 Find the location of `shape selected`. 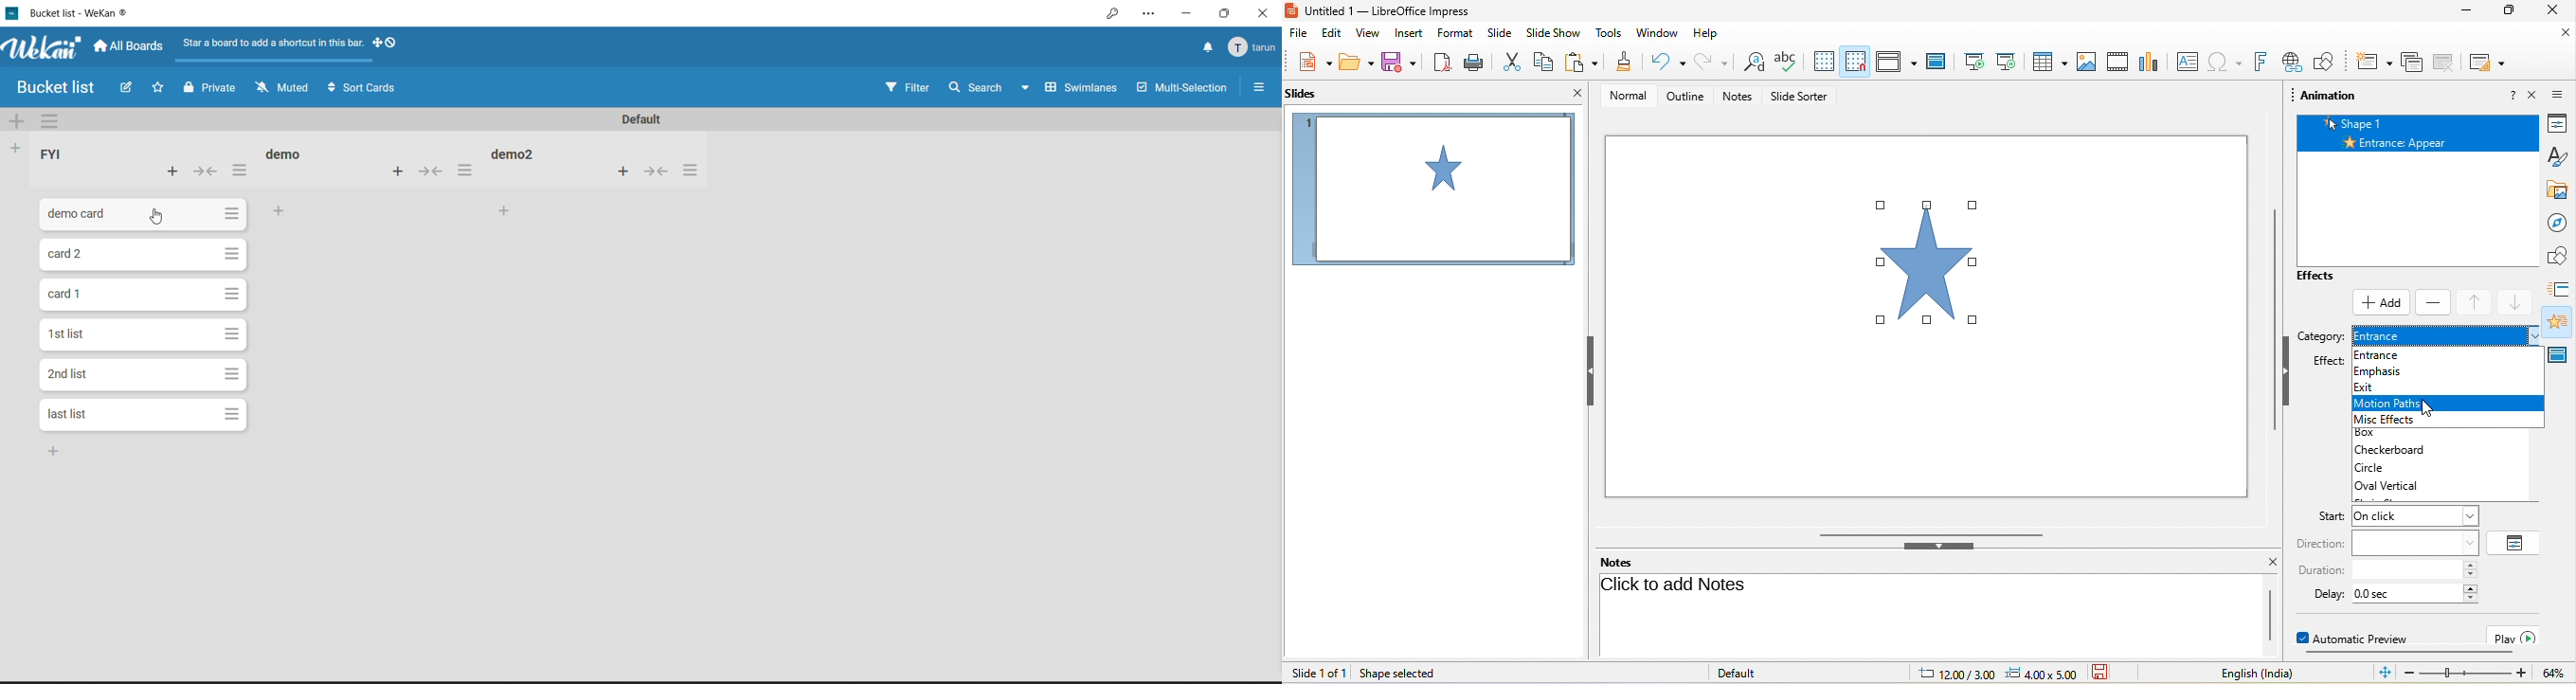

shape selected is located at coordinates (1401, 674).